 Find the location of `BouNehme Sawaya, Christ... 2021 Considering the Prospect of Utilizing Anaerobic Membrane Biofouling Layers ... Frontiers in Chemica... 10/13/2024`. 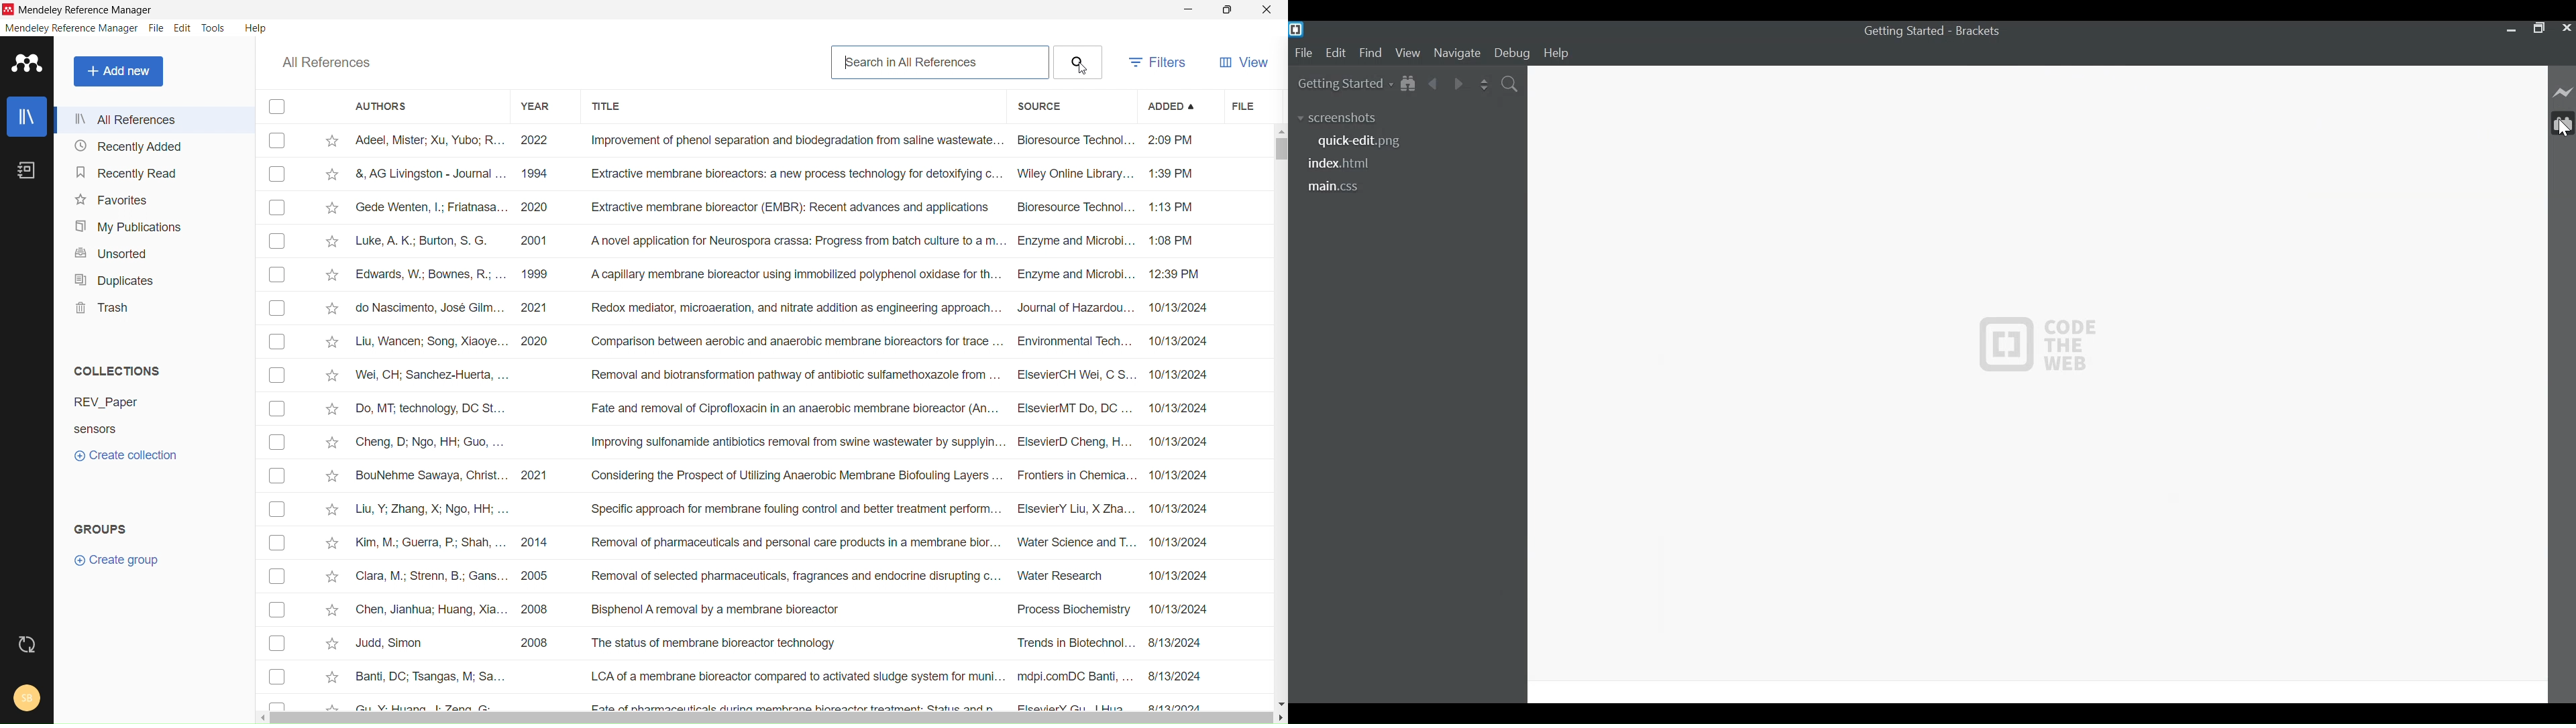

BouNehme Sawaya, Christ... 2021 Considering the Prospect of Utilizing Anaerobic Membrane Biofouling Layers ... Frontiers in Chemica... 10/13/2024 is located at coordinates (782, 474).